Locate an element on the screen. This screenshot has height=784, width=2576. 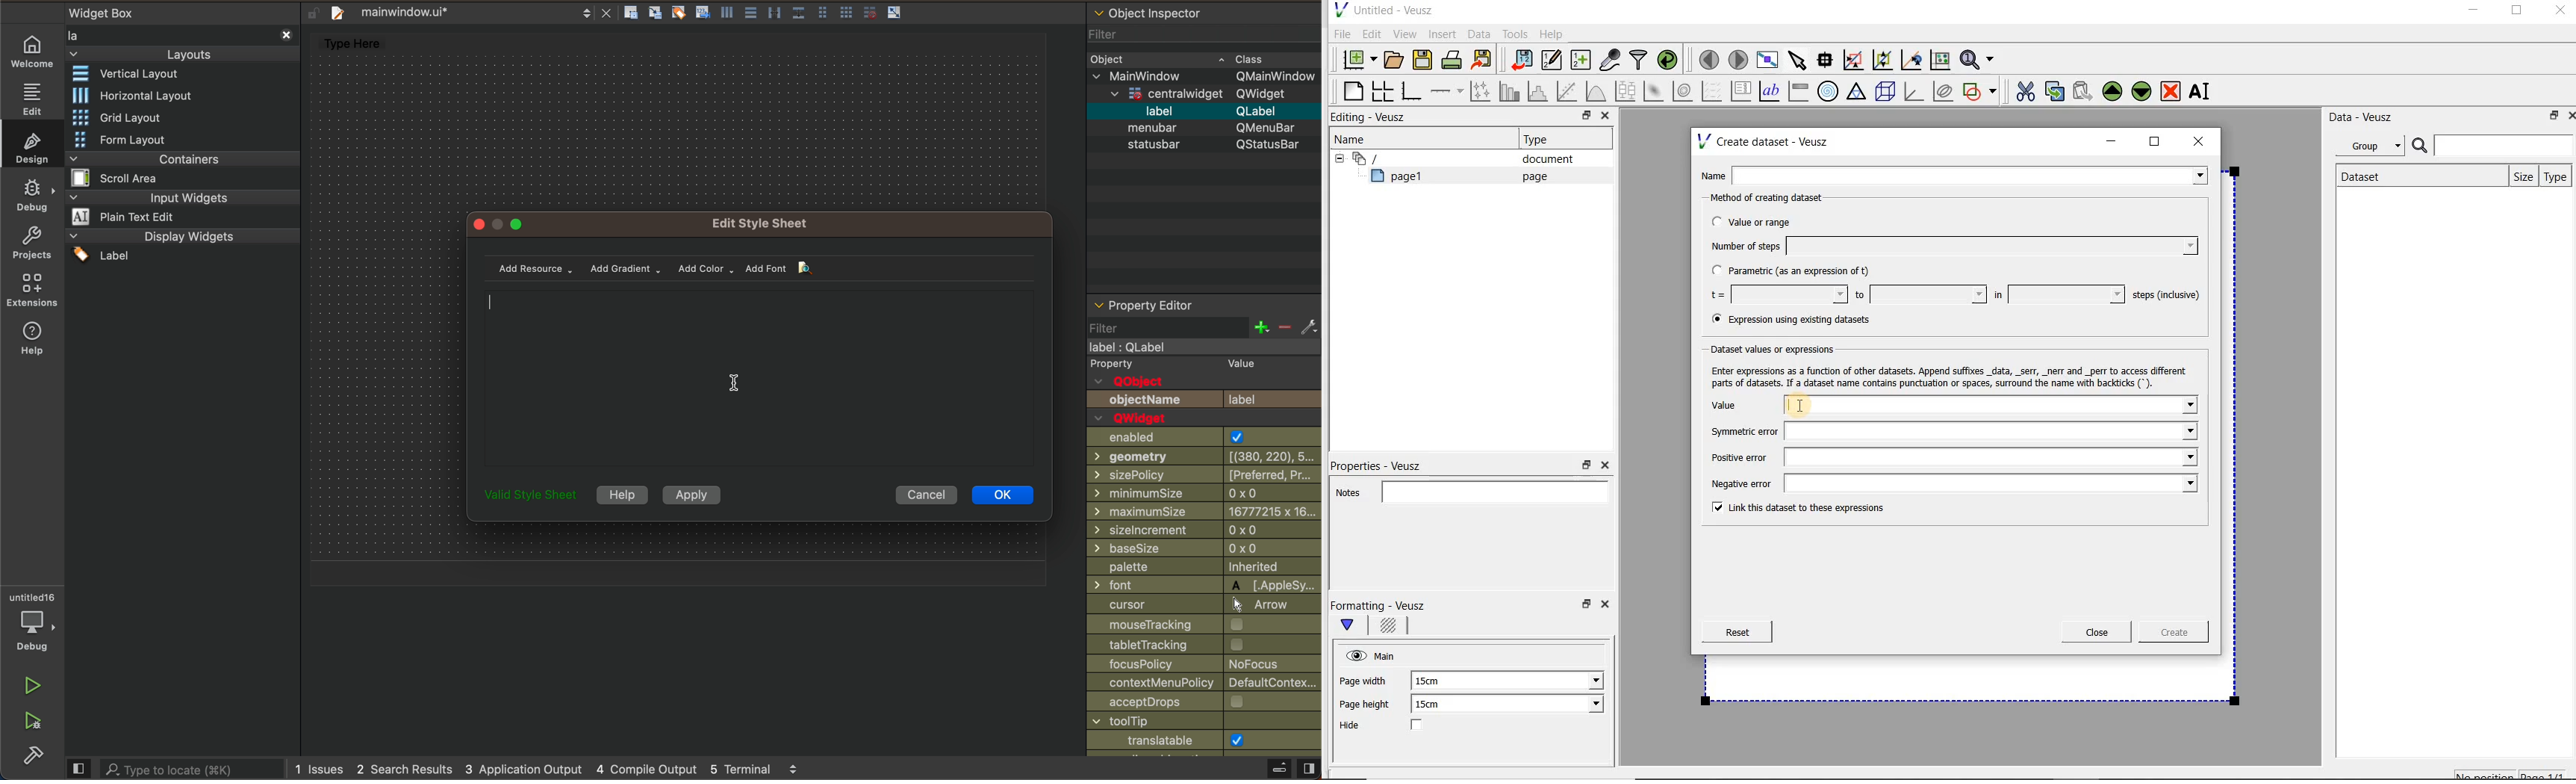
Tools is located at coordinates (1513, 34).